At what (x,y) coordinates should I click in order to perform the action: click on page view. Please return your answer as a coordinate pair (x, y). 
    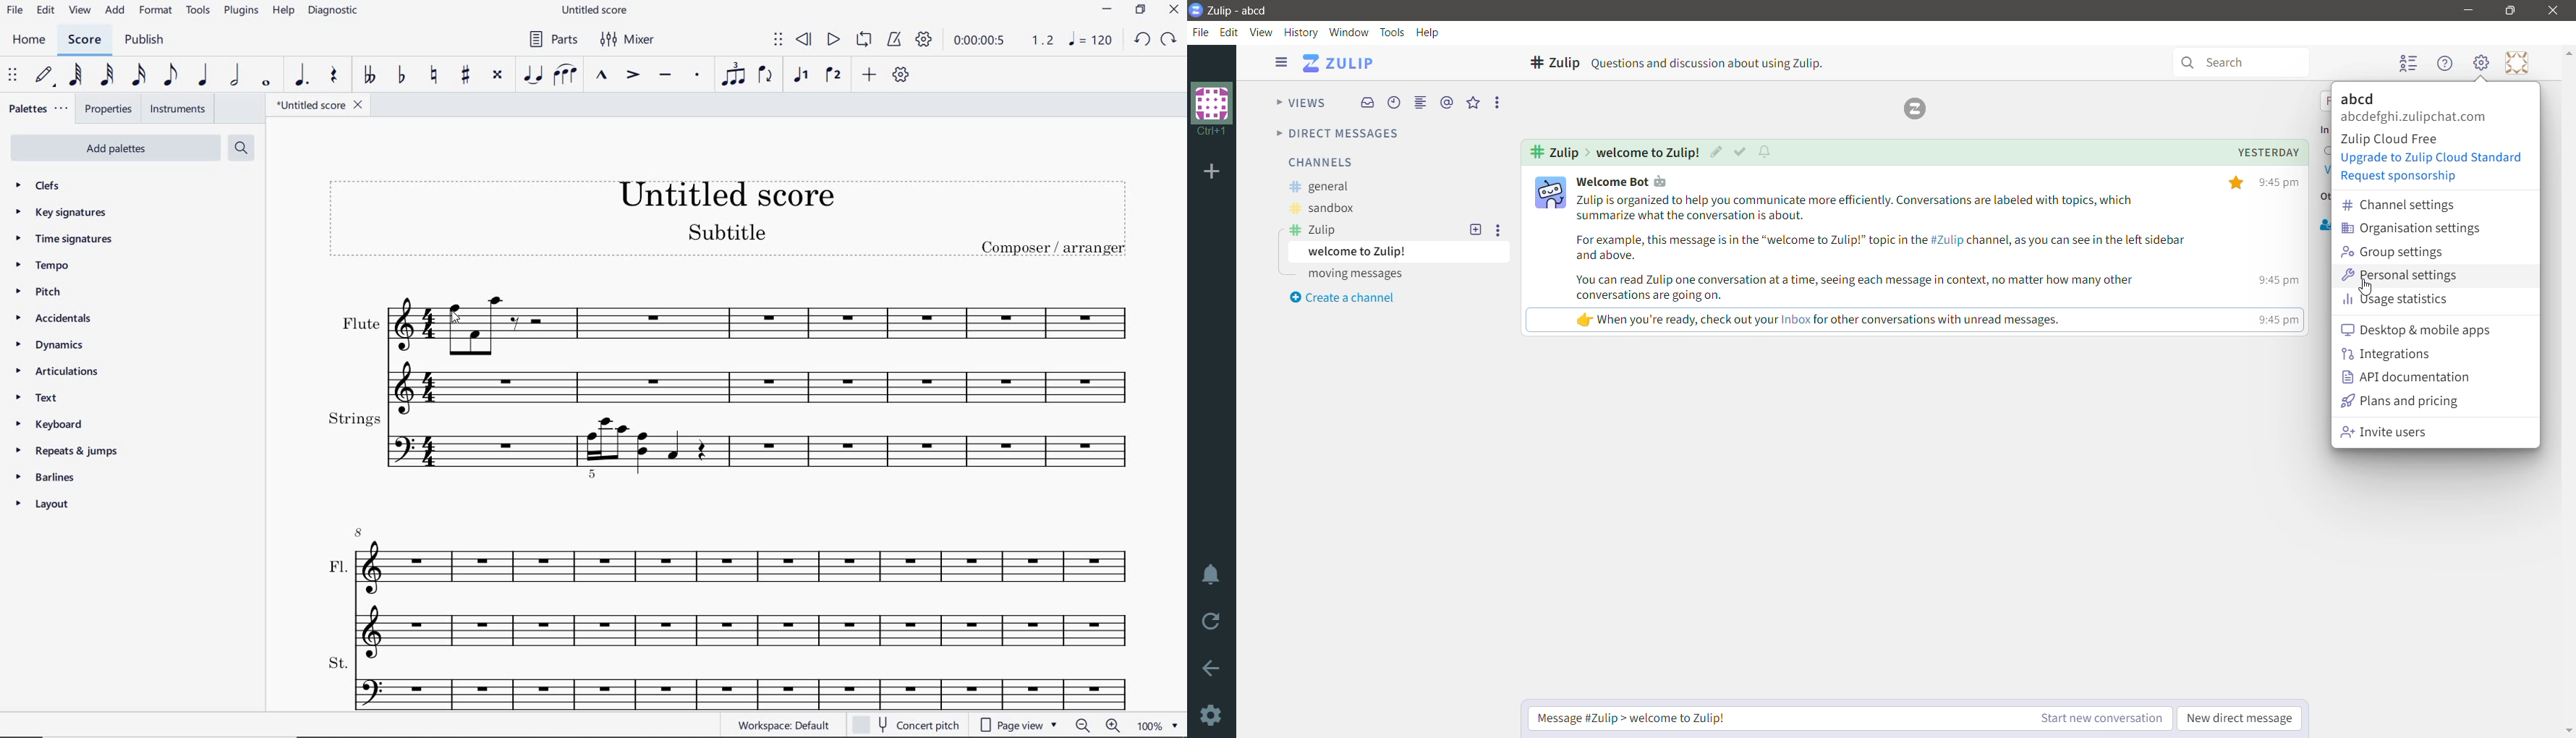
    Looking at the image, I should click on (1018, 725).